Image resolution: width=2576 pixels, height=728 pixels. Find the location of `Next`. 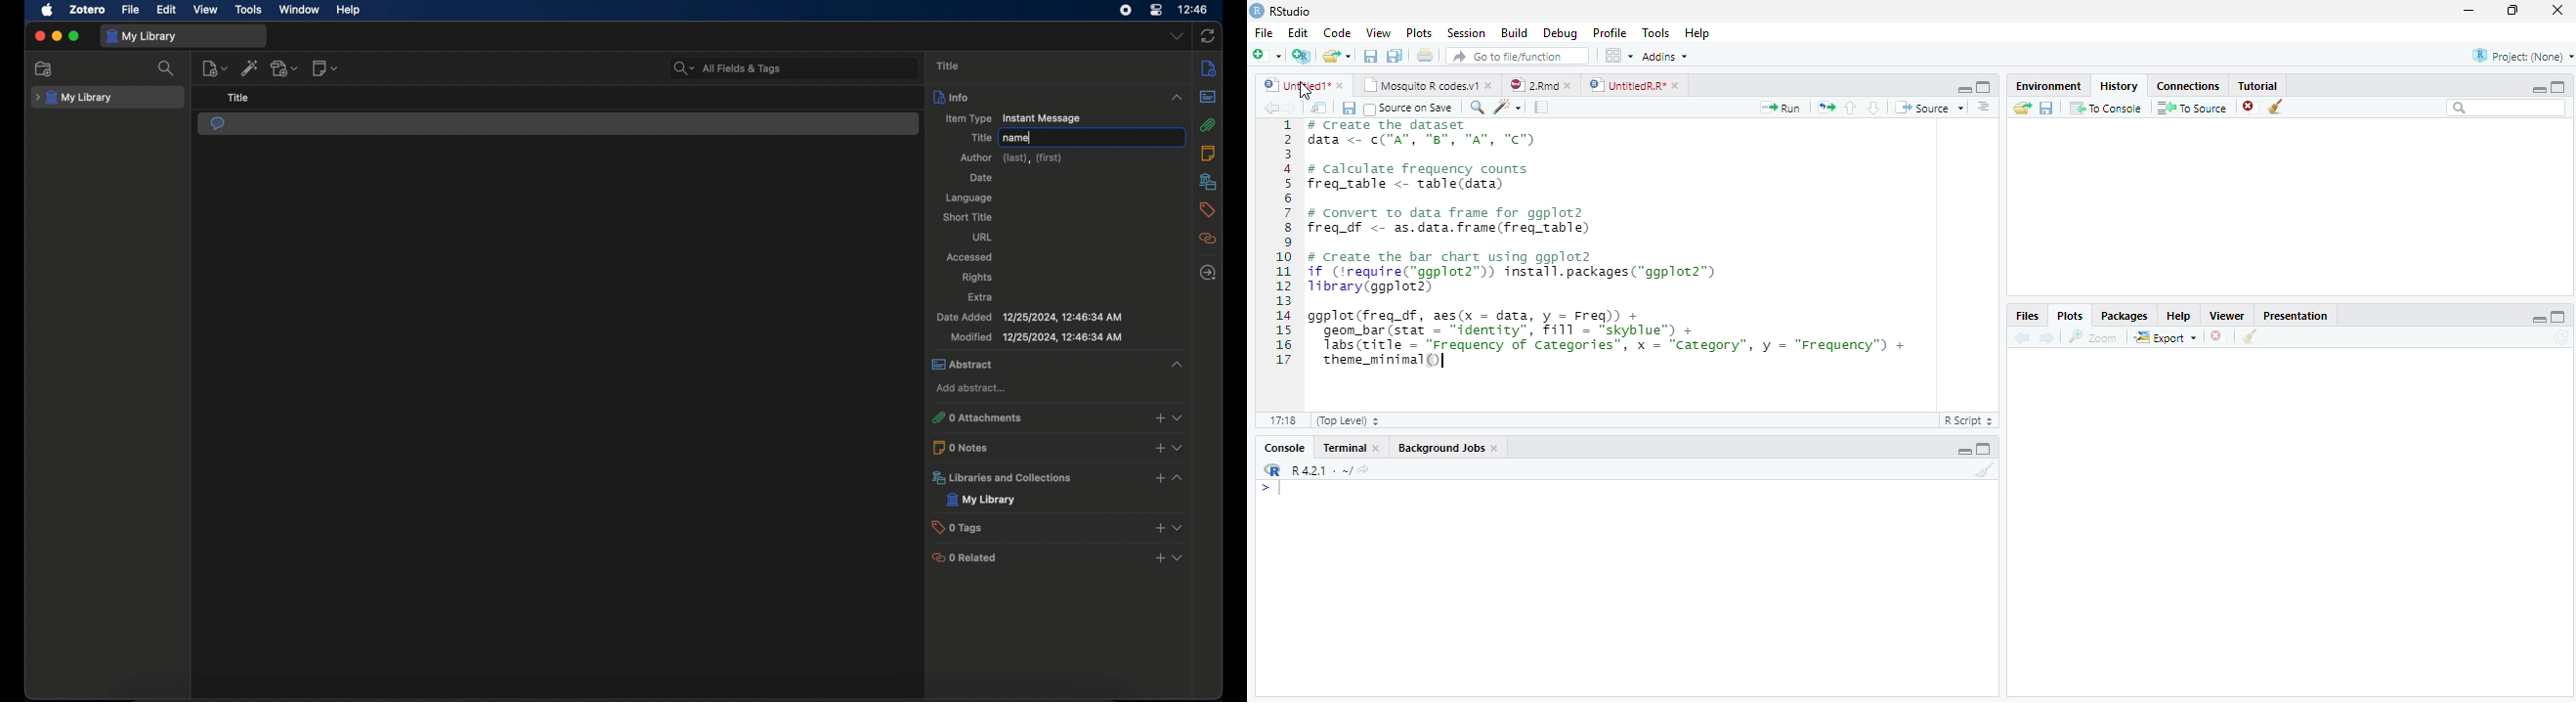

Next is located at coordinates (2048, 336).